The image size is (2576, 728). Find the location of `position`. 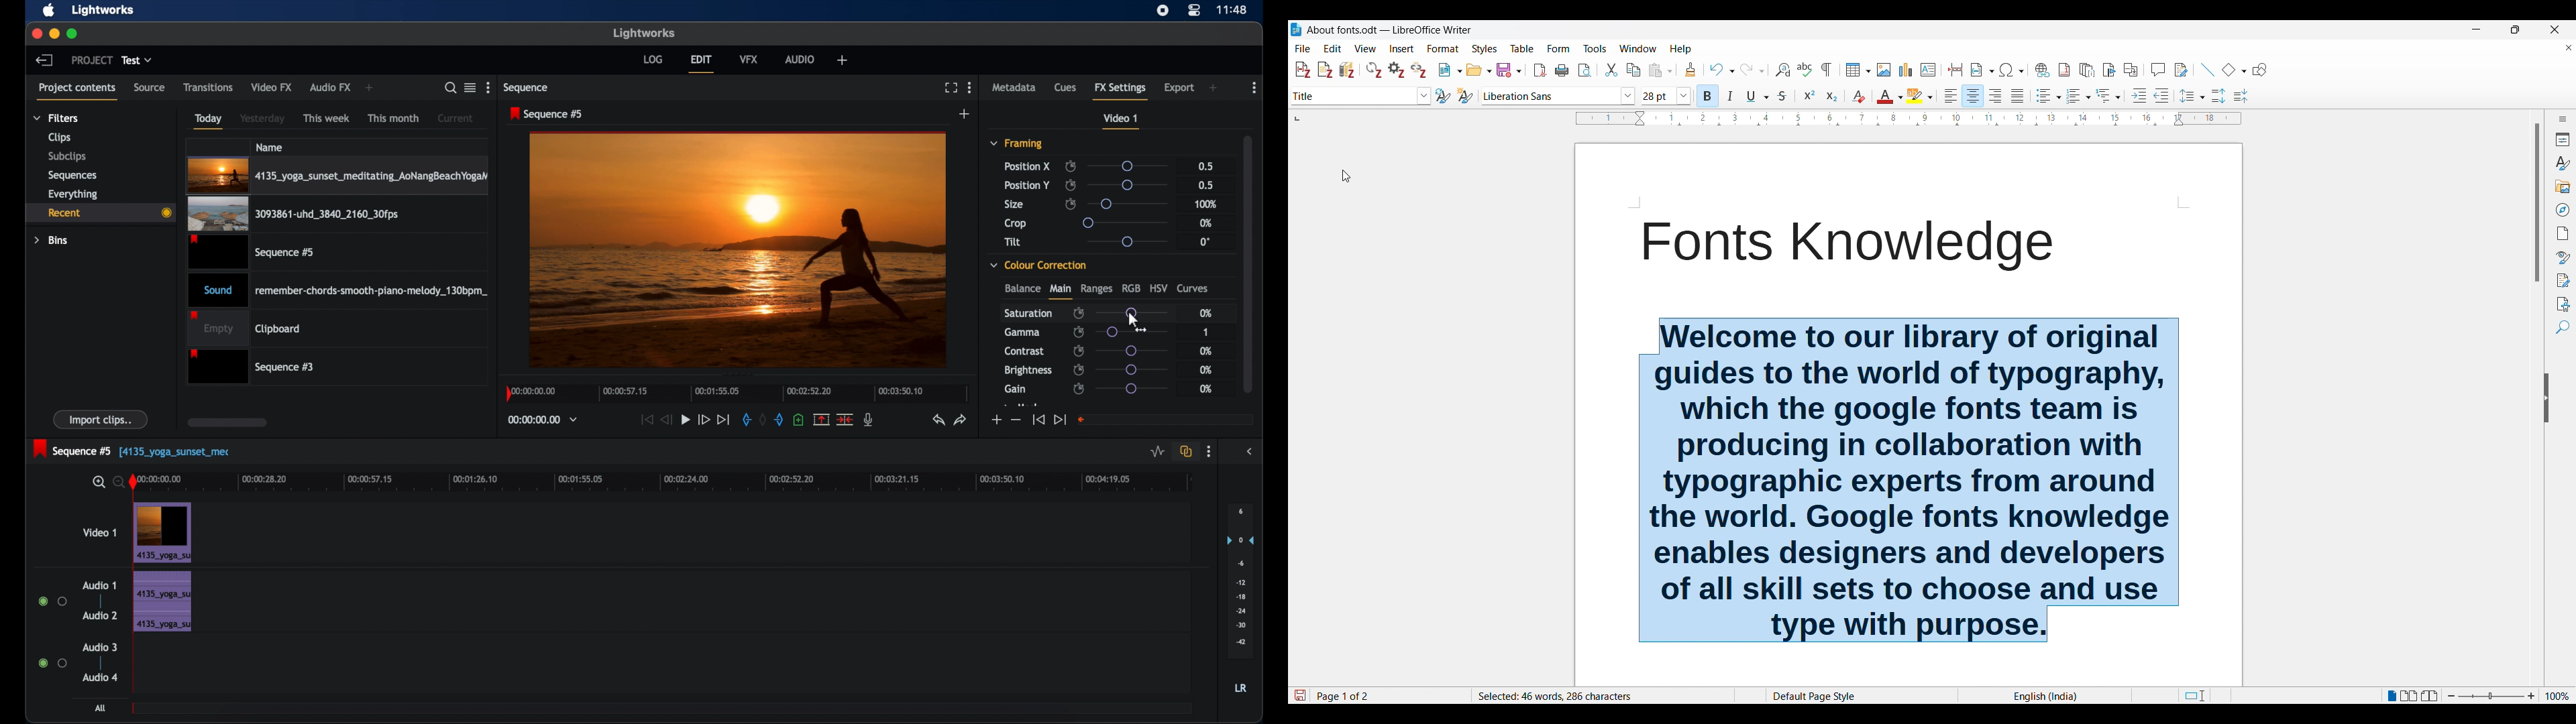

position is located at coordinates (1027, 185).